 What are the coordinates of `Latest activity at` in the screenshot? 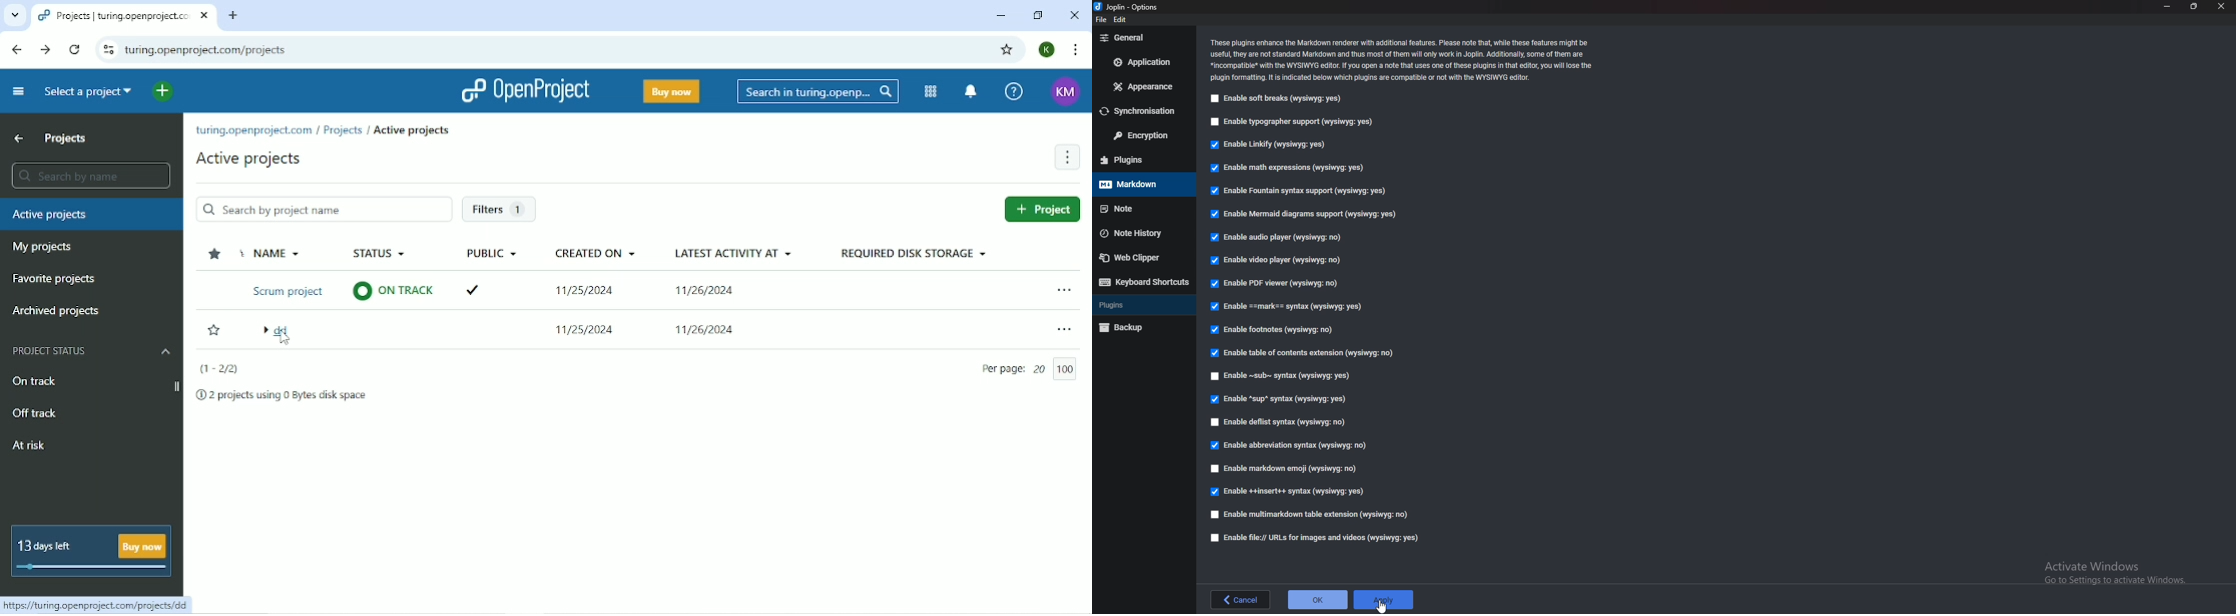 It's located at (735, 252).